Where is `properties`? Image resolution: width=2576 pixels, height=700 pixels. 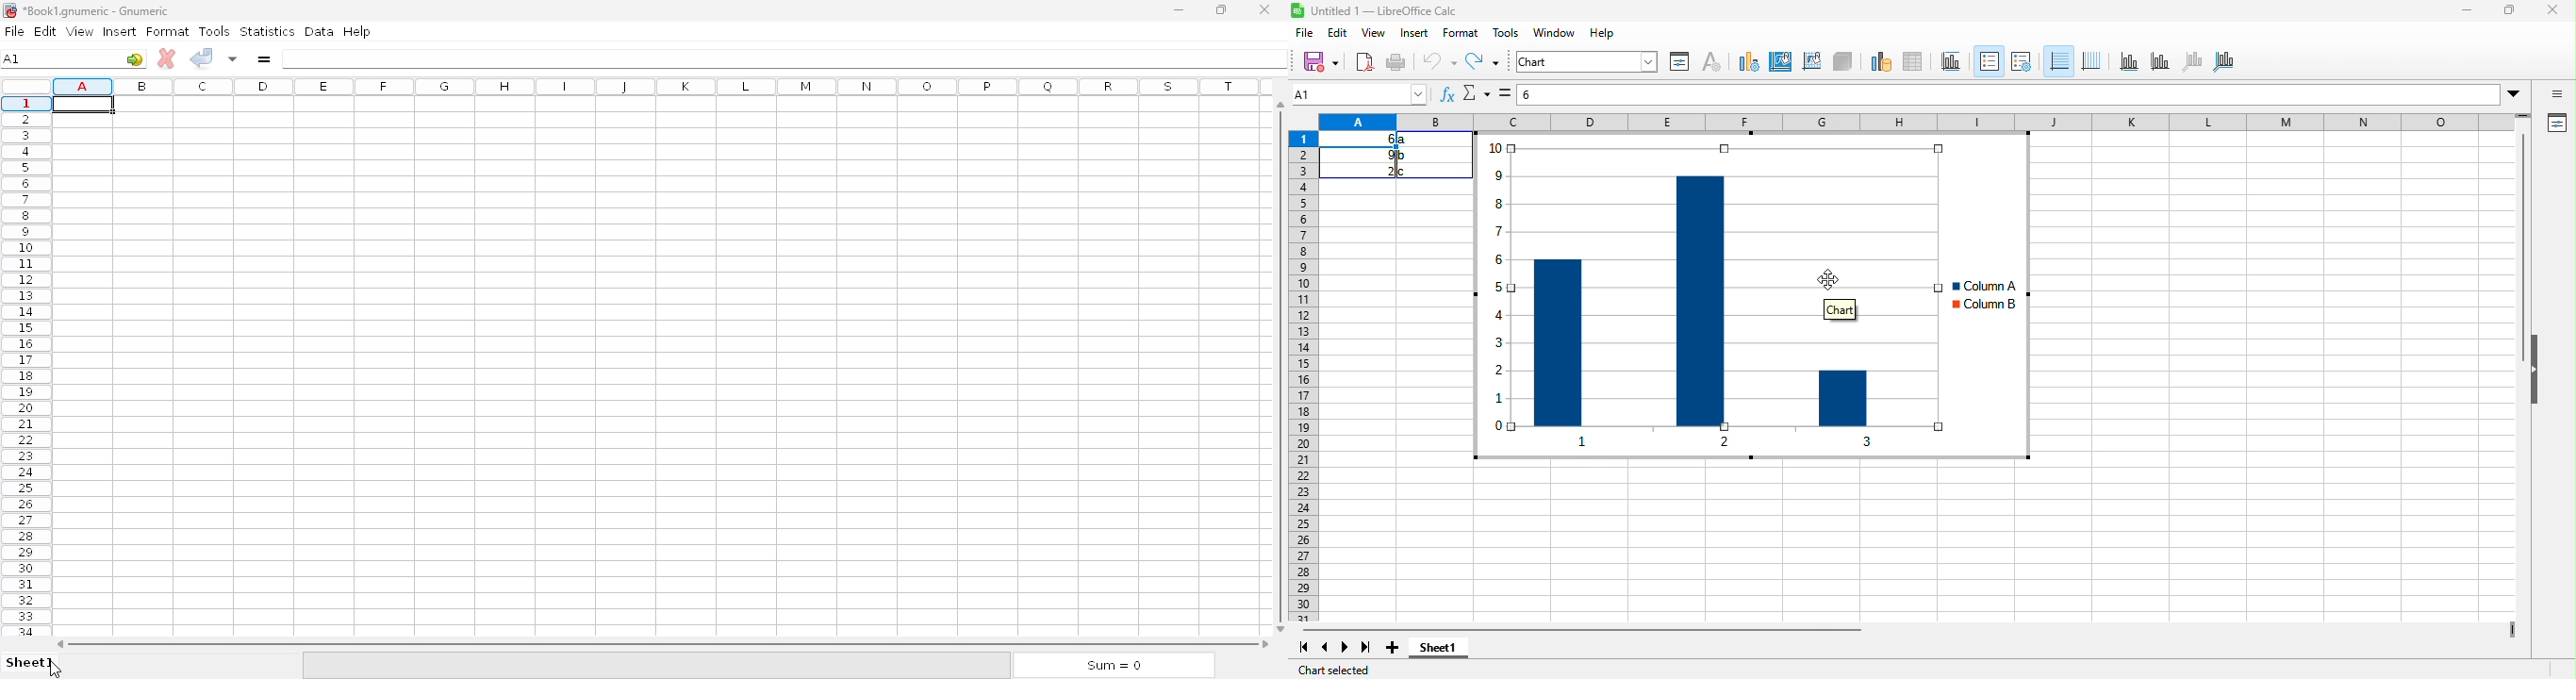 properties is located at coordinates (2557, 124).